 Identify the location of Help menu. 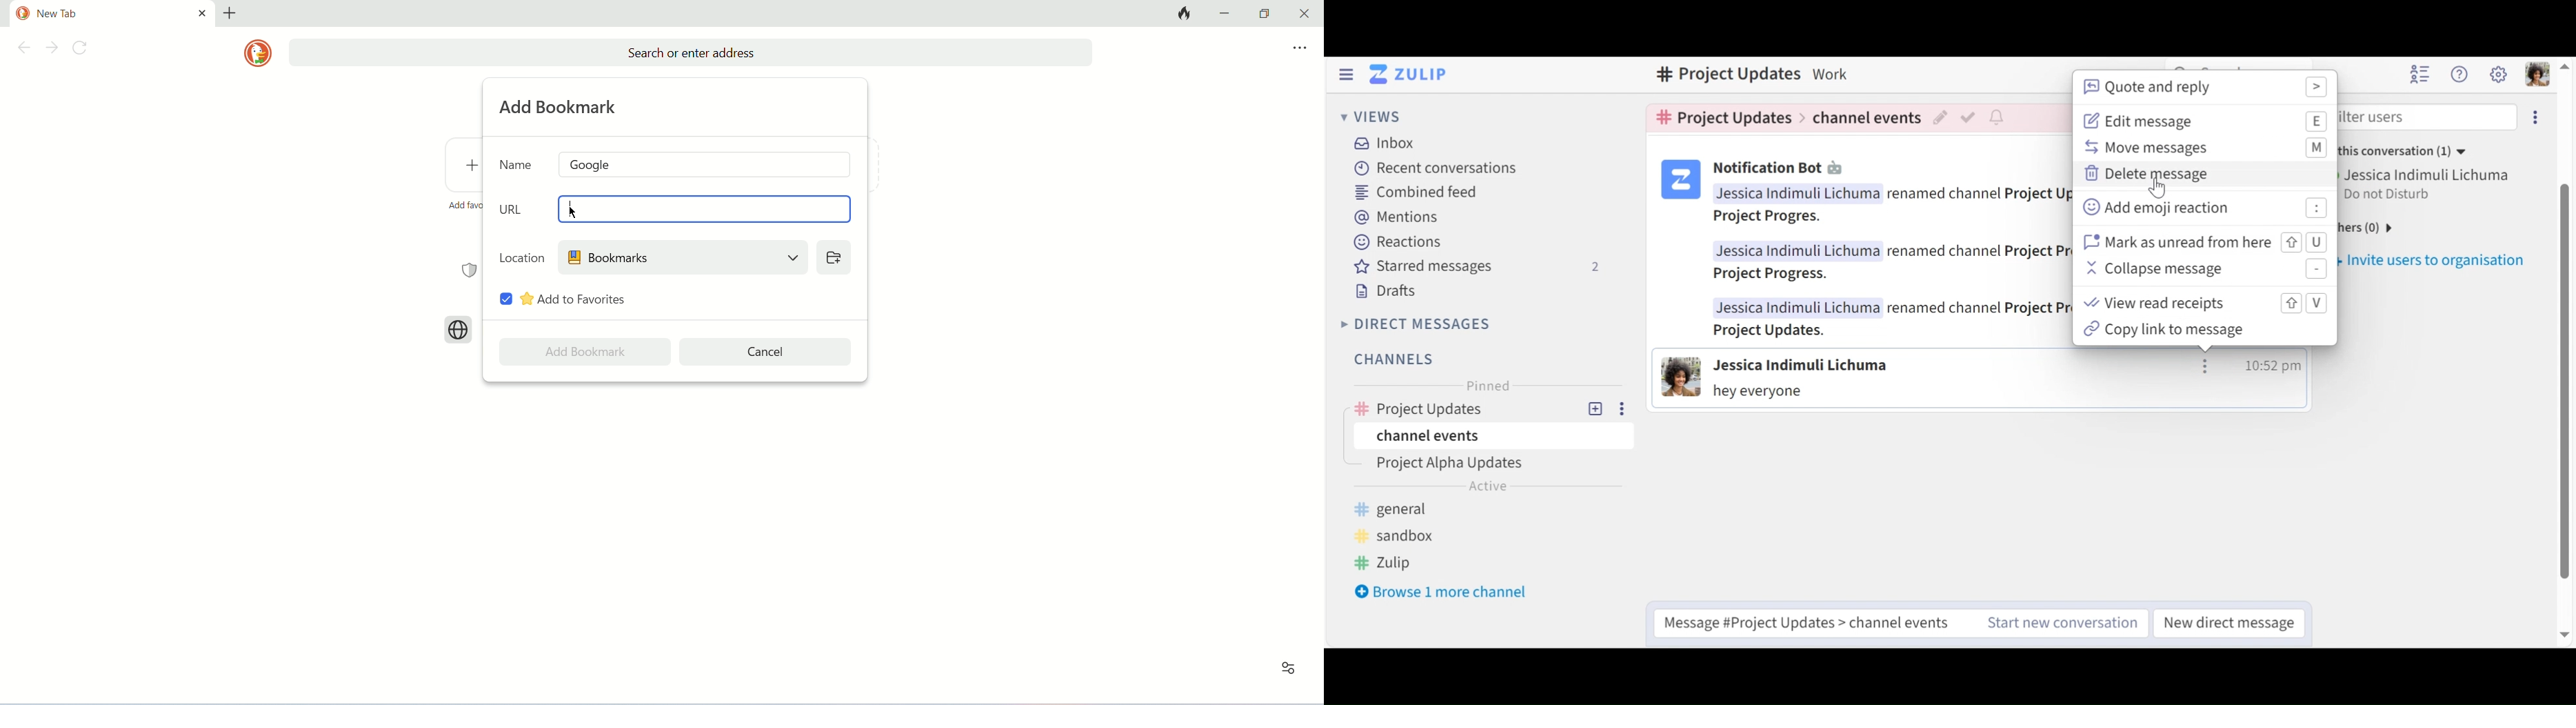
(2462, 76).